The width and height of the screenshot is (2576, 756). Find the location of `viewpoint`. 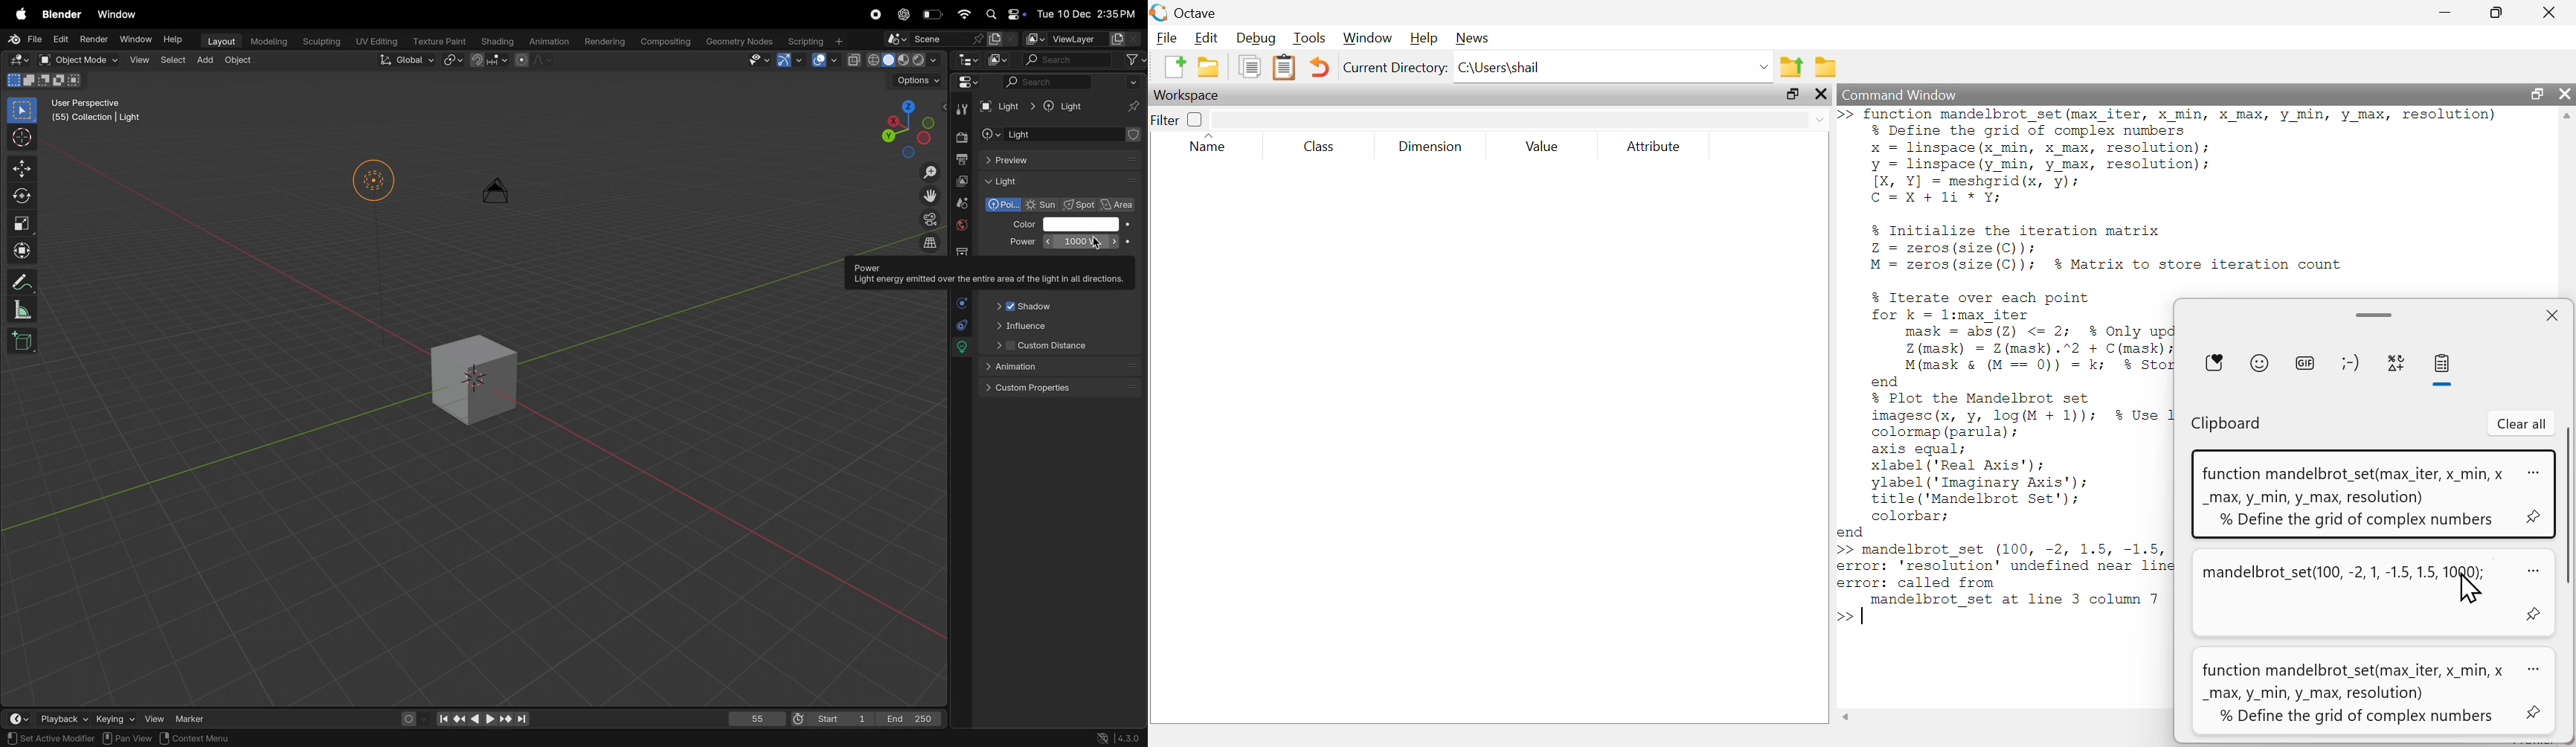

viewpoint is located at coordinates (900, 127).